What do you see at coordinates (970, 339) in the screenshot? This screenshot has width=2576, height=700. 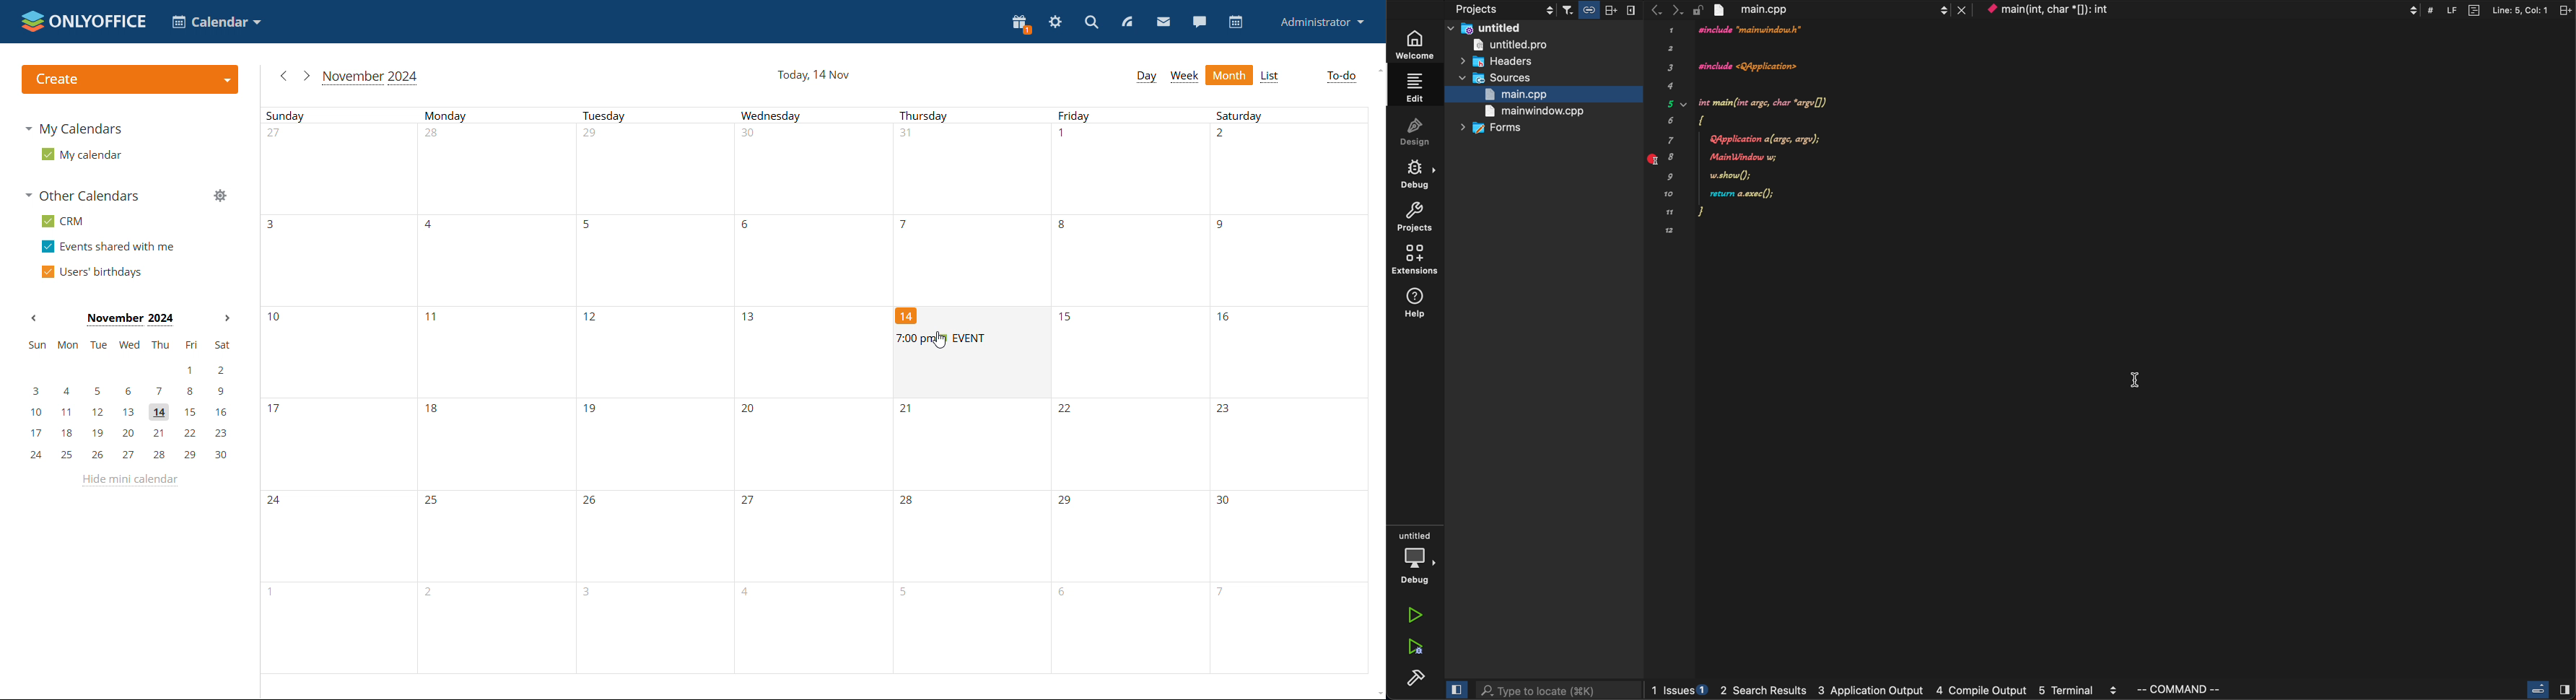 I see `existing event` at bounding box center [970, 339].